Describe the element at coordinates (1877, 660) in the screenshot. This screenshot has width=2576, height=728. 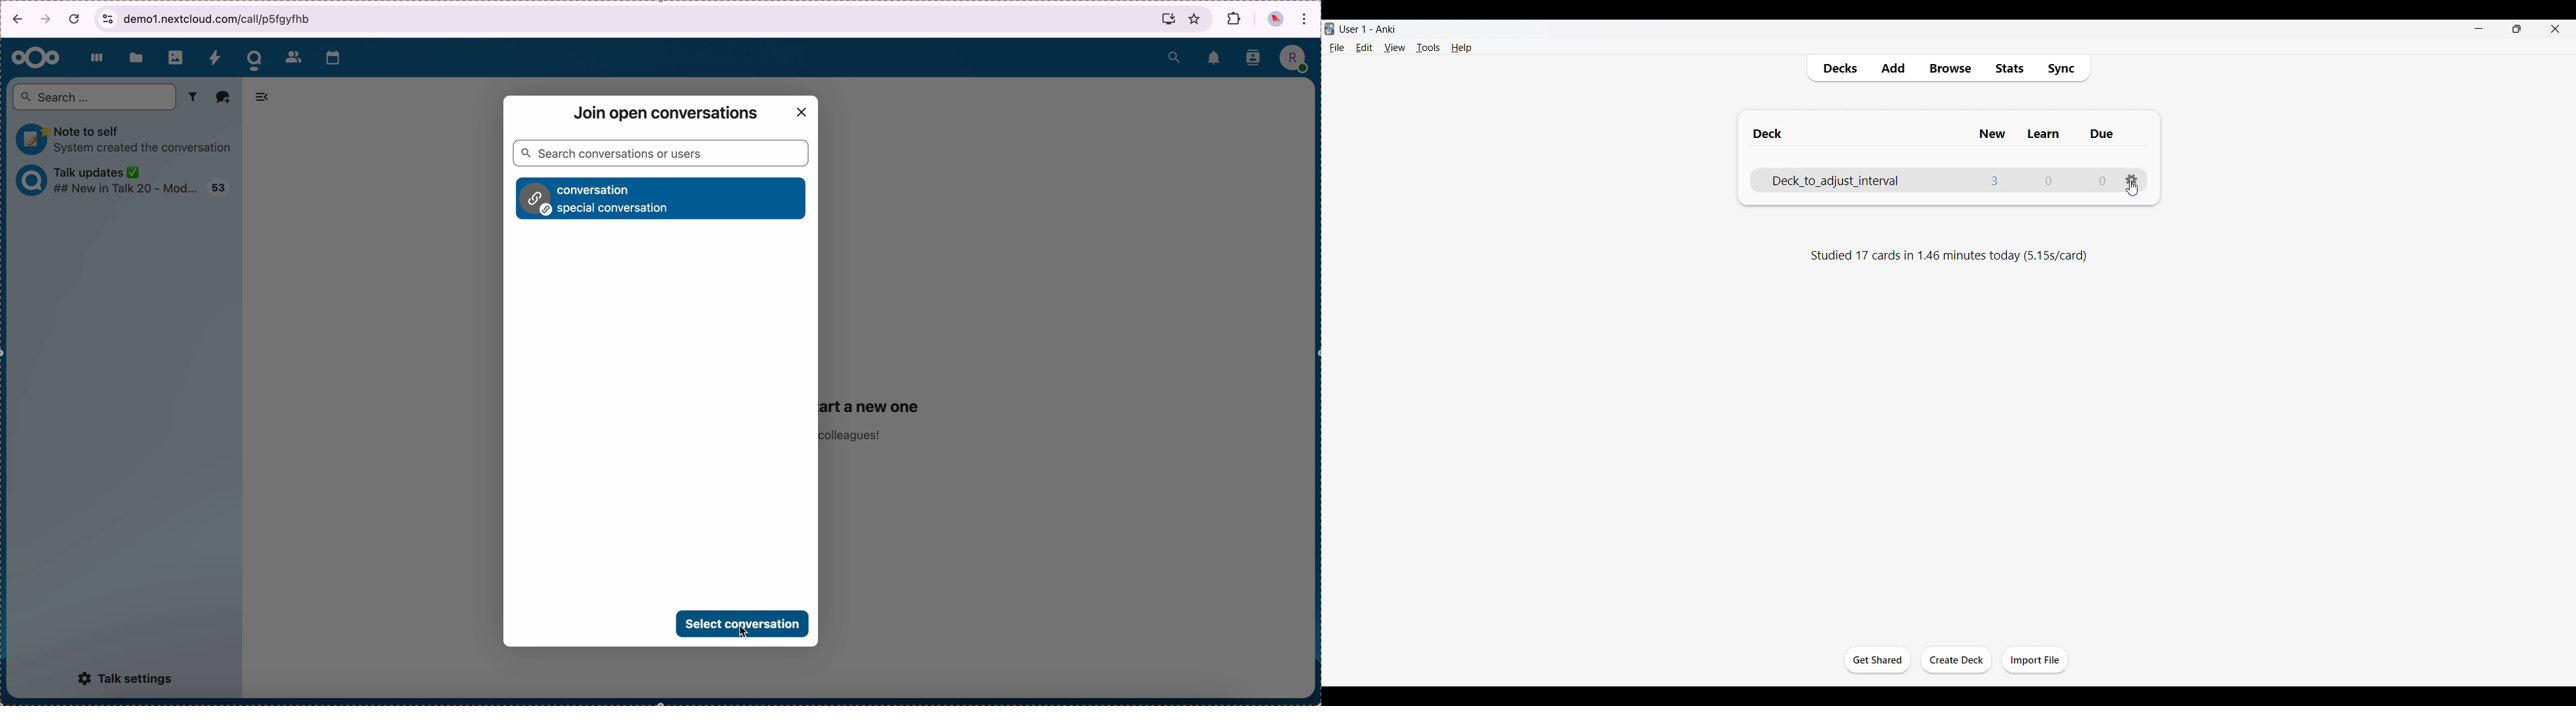
I see `Get started` at that location.